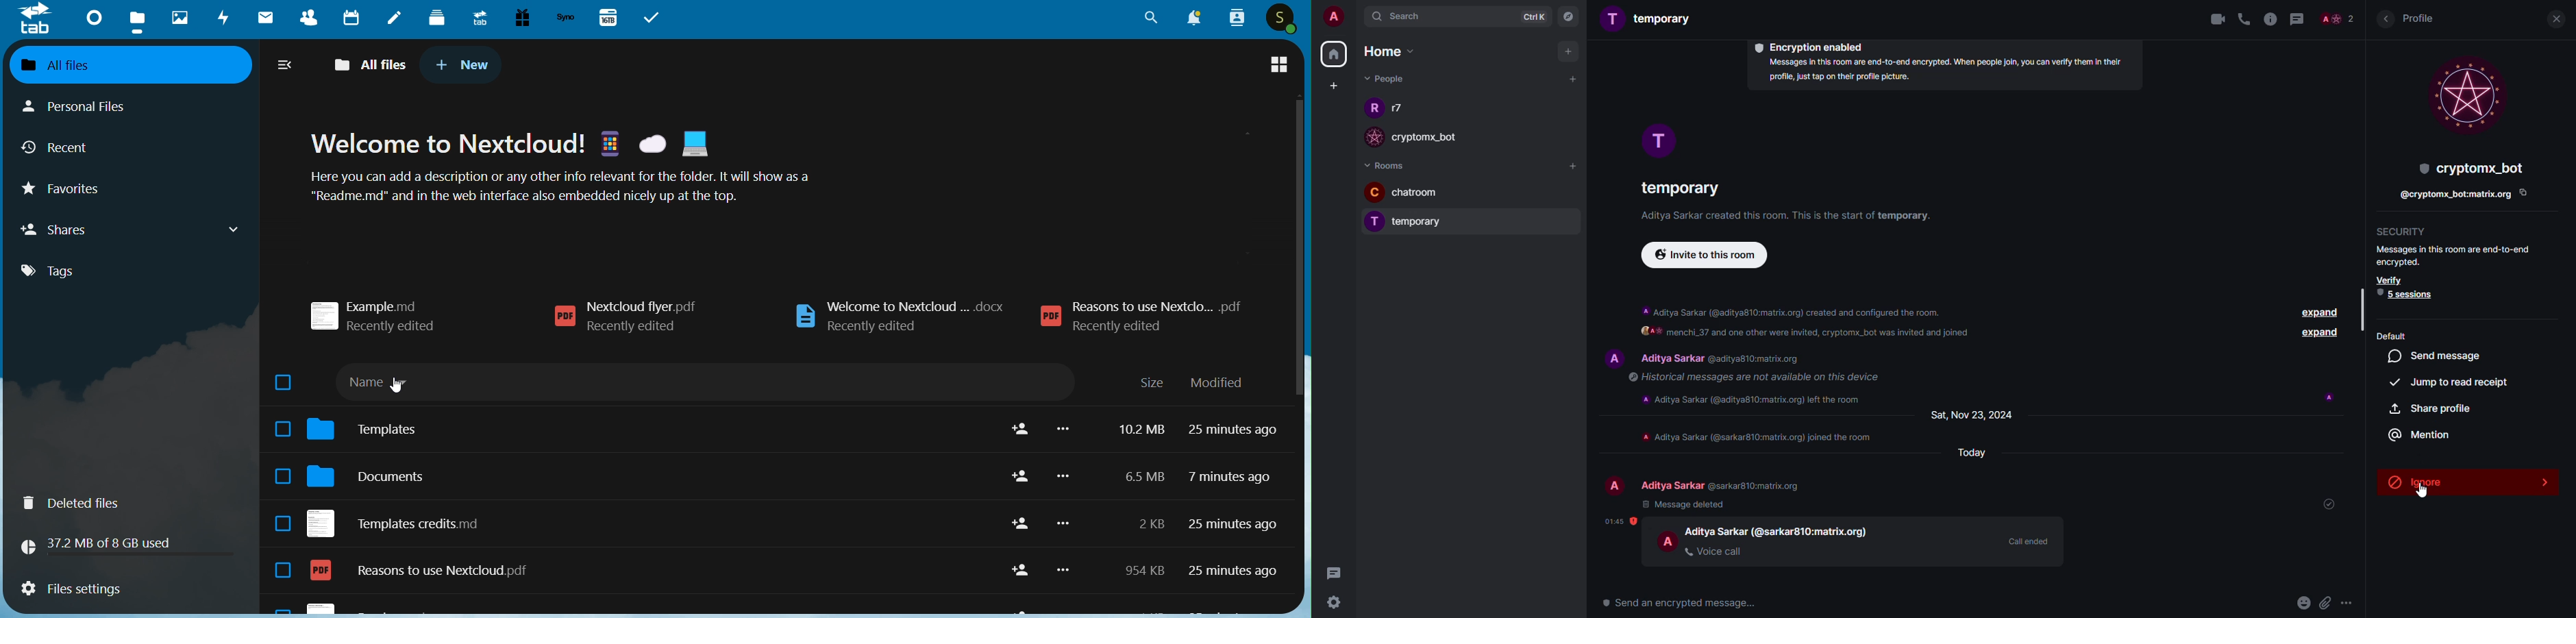 The width and height of the screenshot is (2576, 644). I want to click on room, so click(1428, 194).